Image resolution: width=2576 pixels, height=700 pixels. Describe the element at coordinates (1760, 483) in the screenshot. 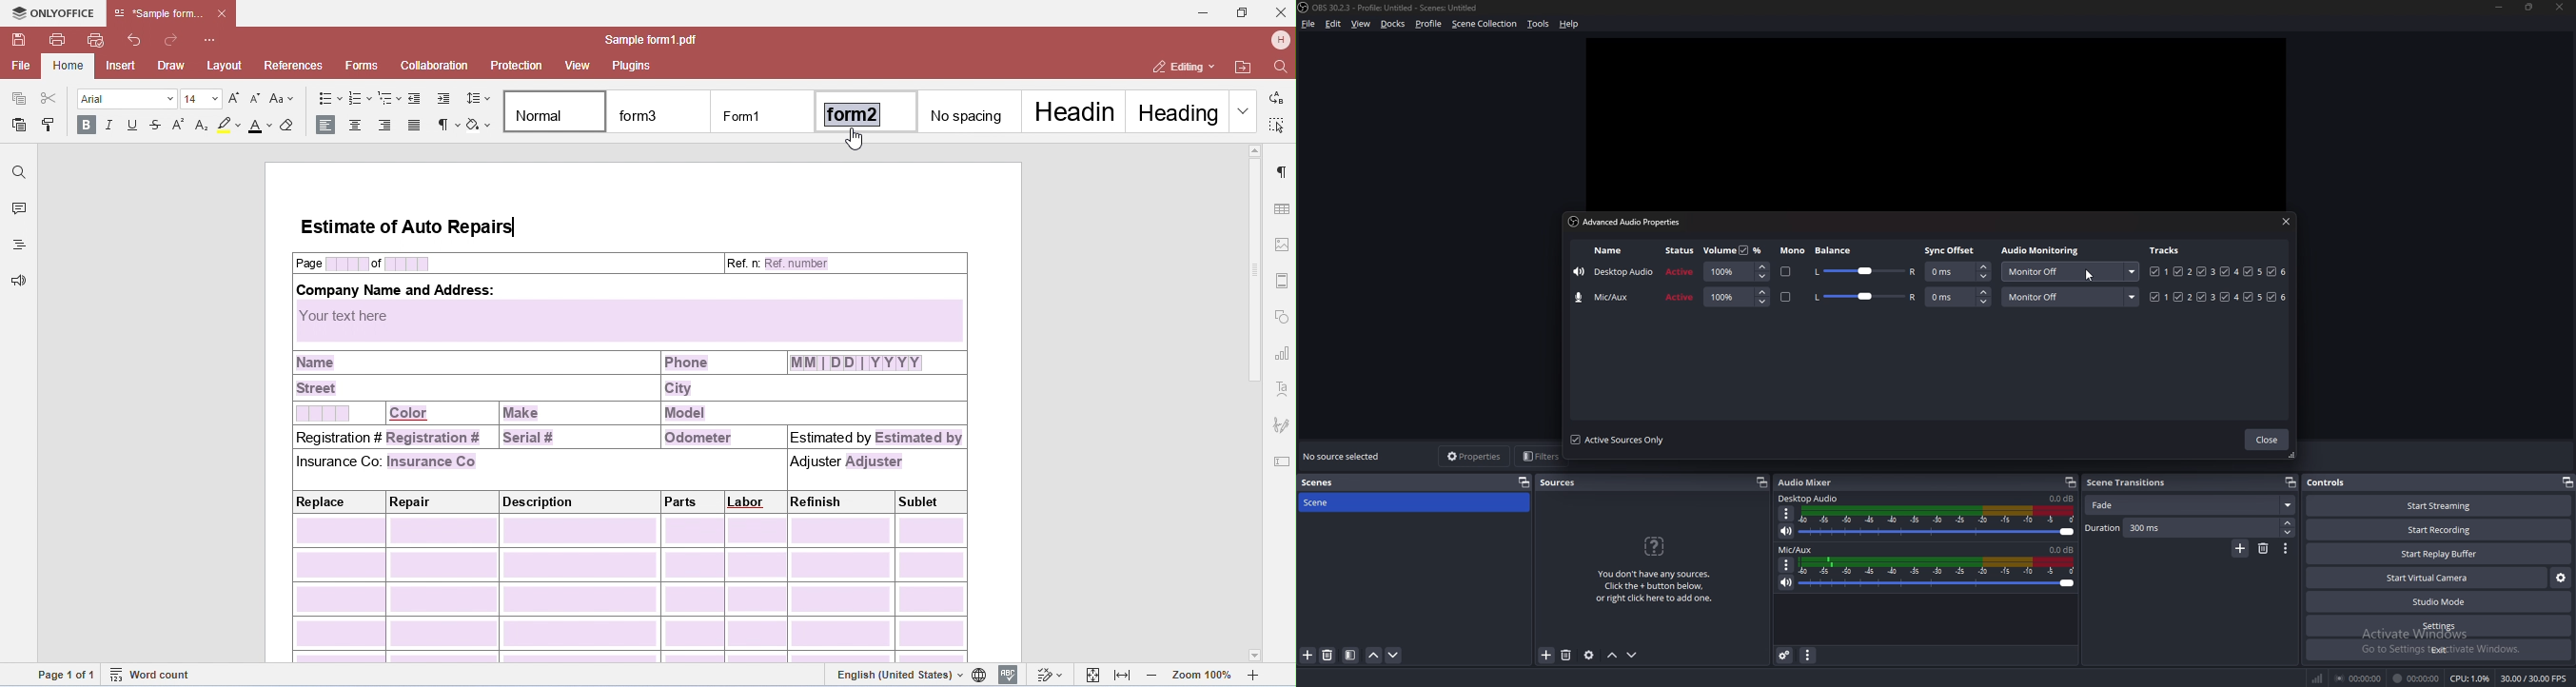

I see `popout` at that location.